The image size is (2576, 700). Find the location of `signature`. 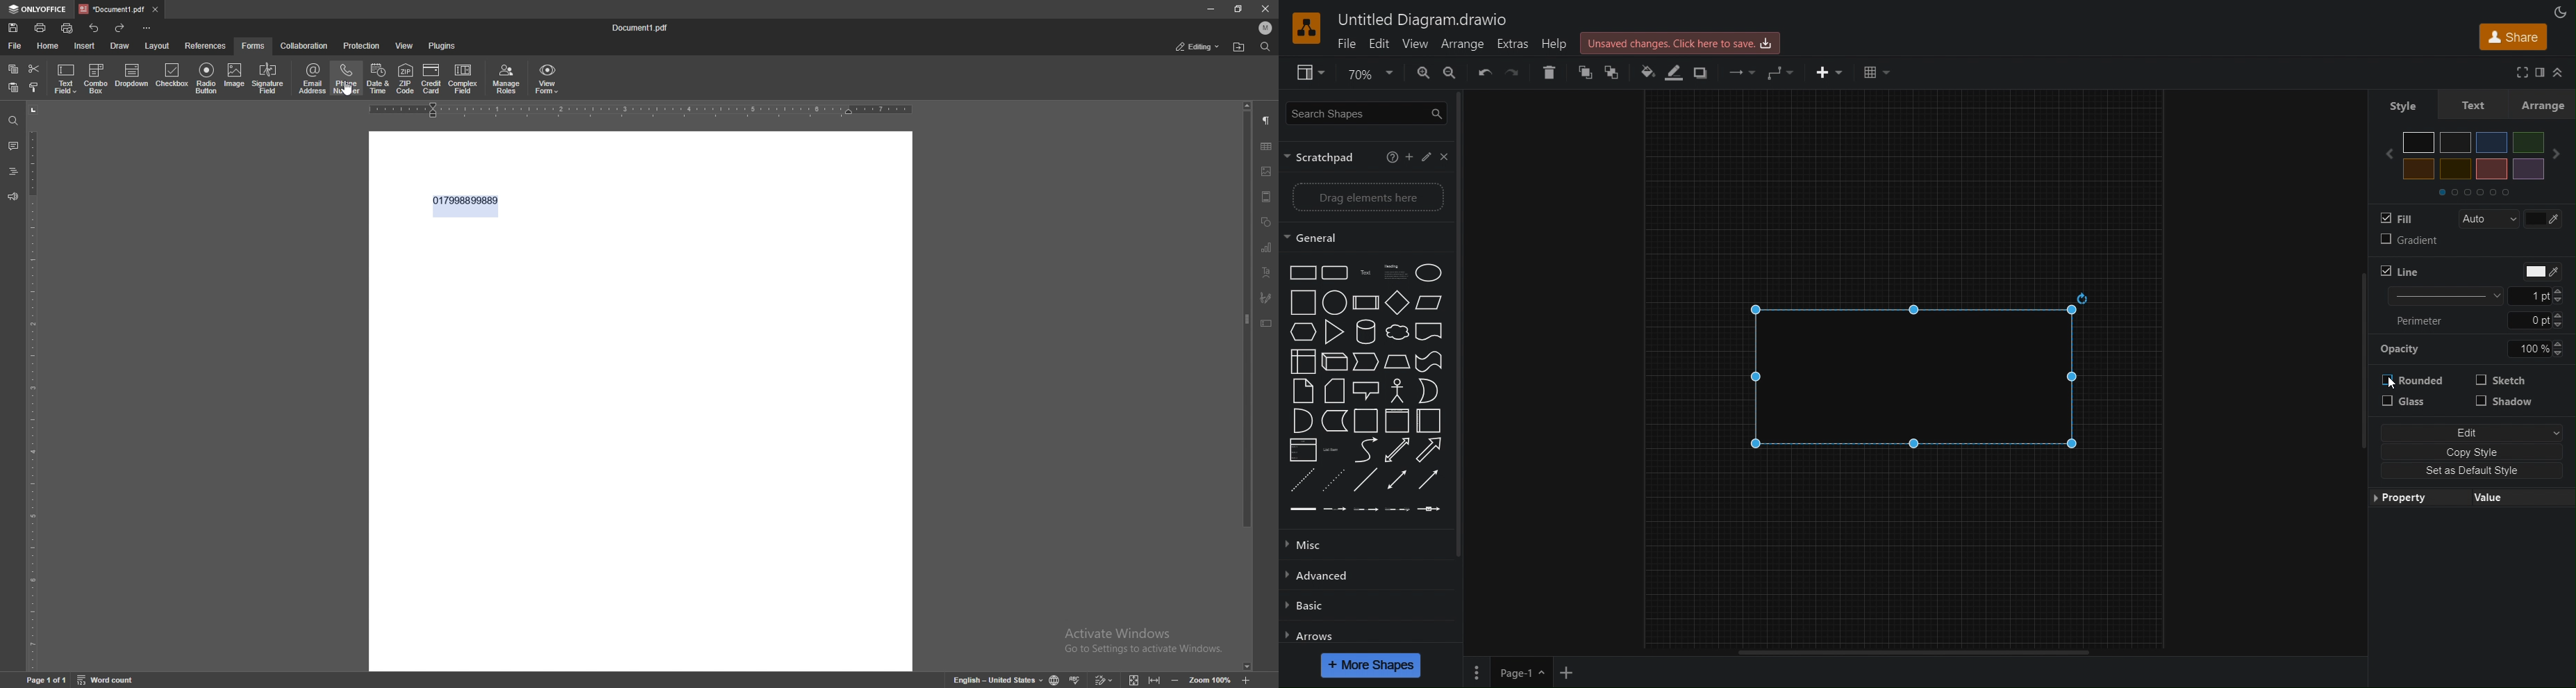

signature is located at coordinates (1265, 298).